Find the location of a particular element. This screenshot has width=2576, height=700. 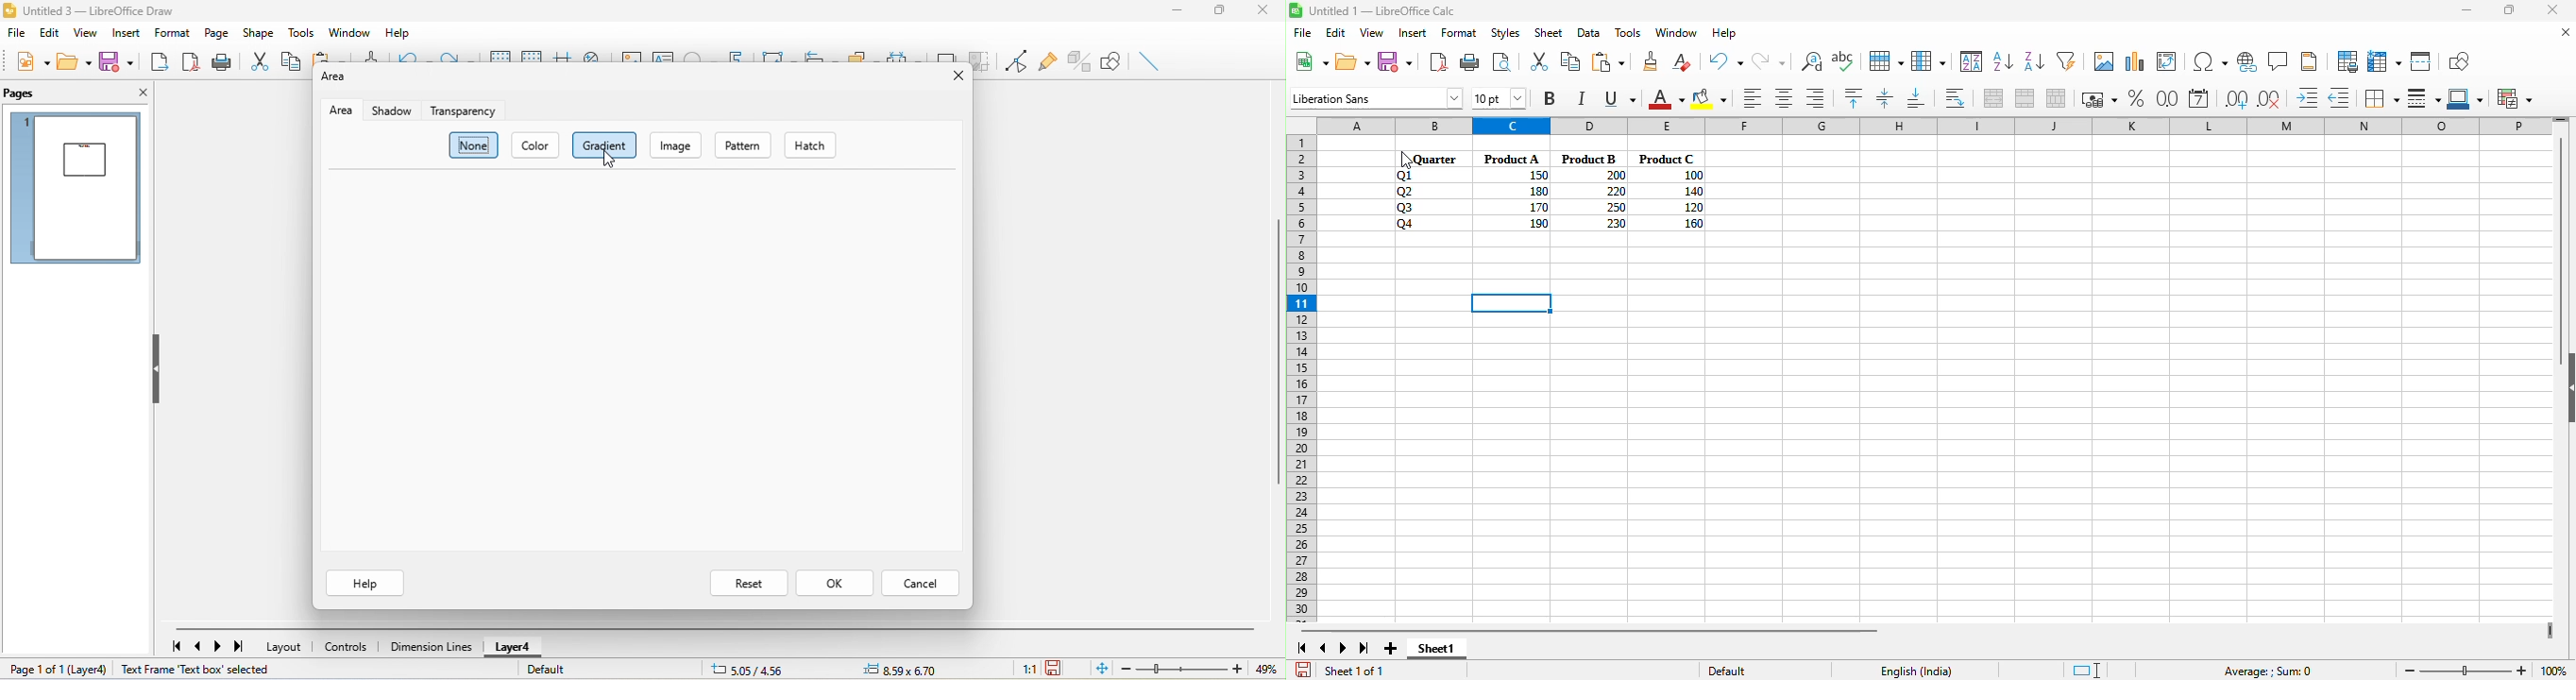

freeze rows and columns is located at coordinates (2384, 61).